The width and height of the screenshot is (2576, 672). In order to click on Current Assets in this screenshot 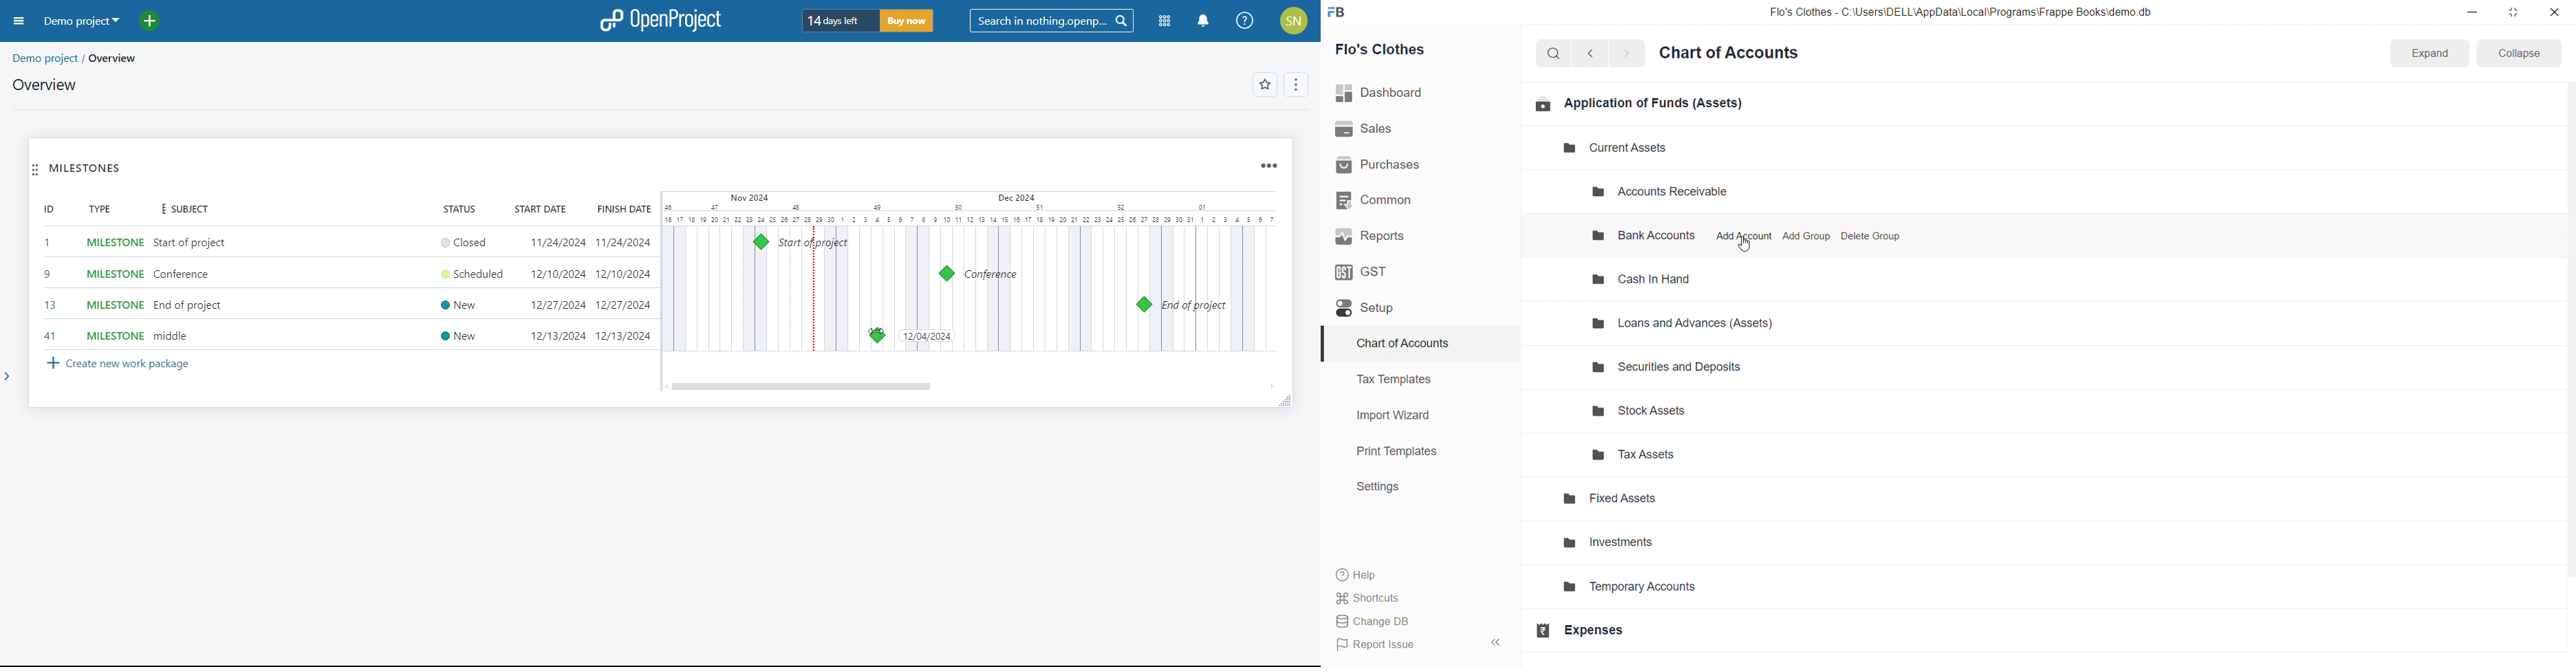, I will do `click(1605, 148)`.